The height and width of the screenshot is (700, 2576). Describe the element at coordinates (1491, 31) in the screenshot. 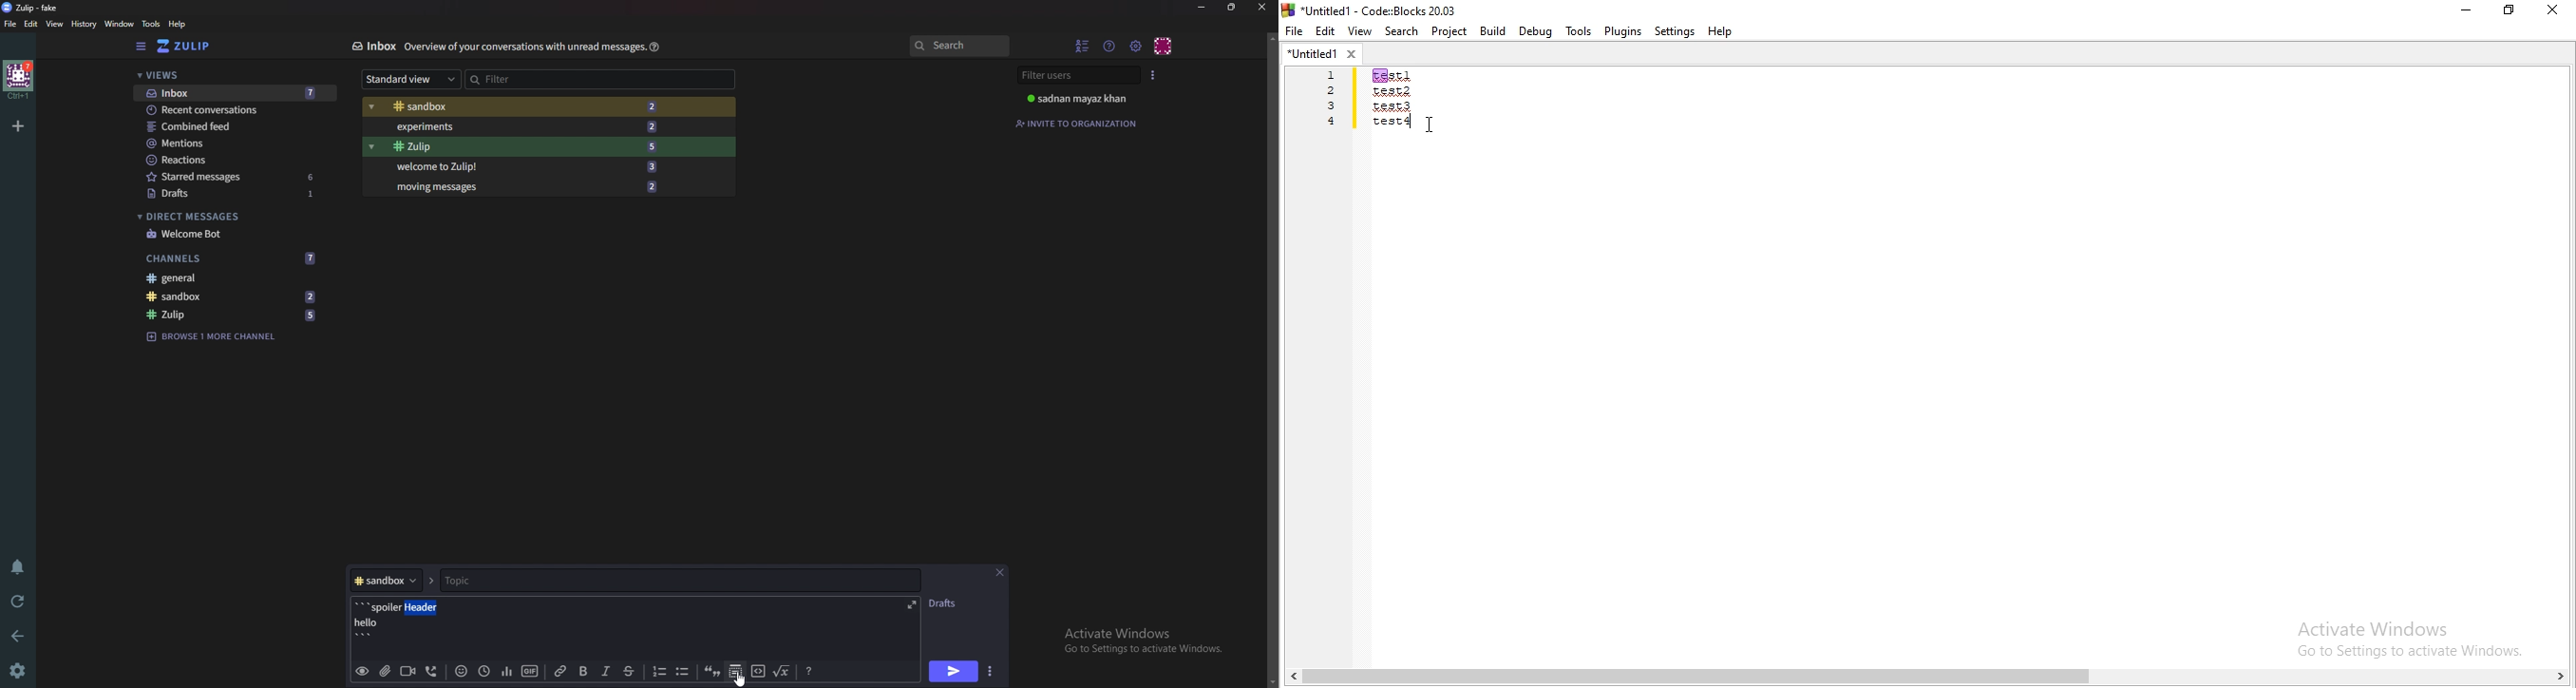

I see `Build ` at that location.